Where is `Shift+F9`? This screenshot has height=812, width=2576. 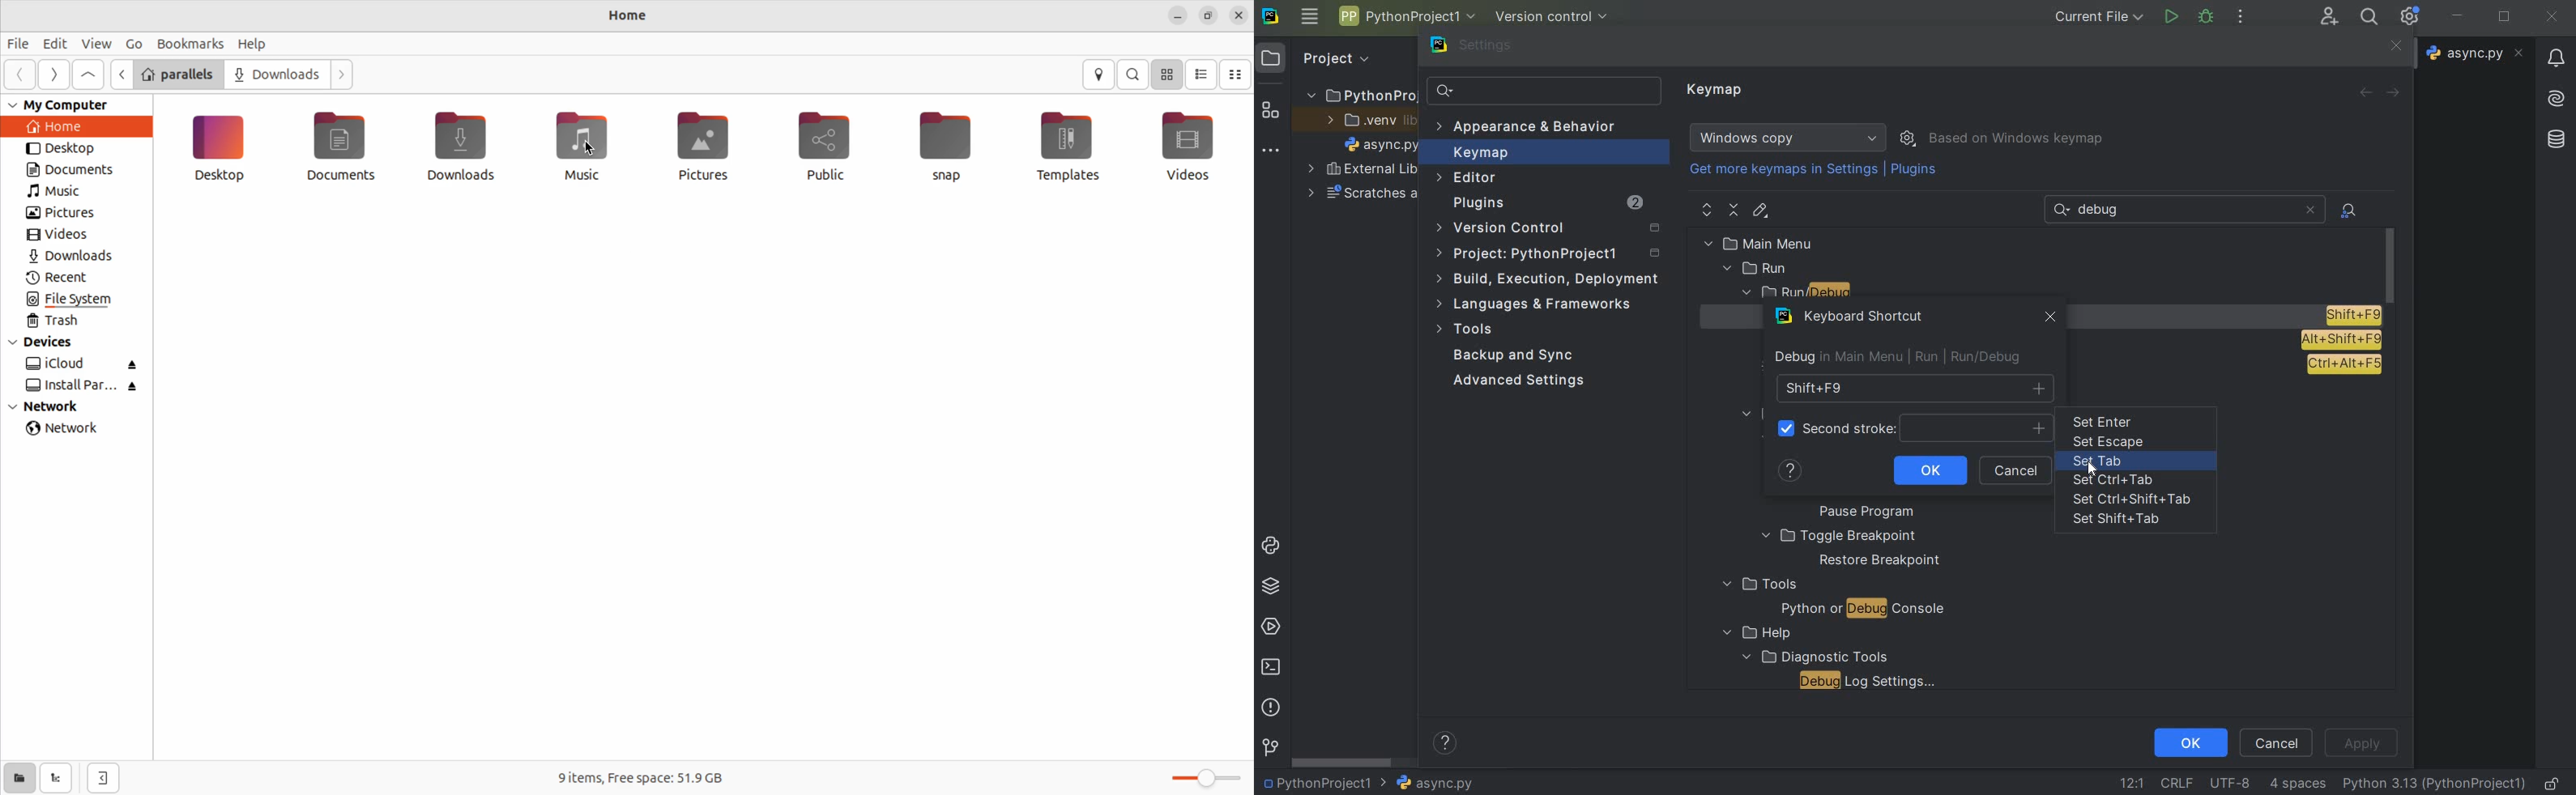 Shift+F9 is located at coordinates (2352, 315).